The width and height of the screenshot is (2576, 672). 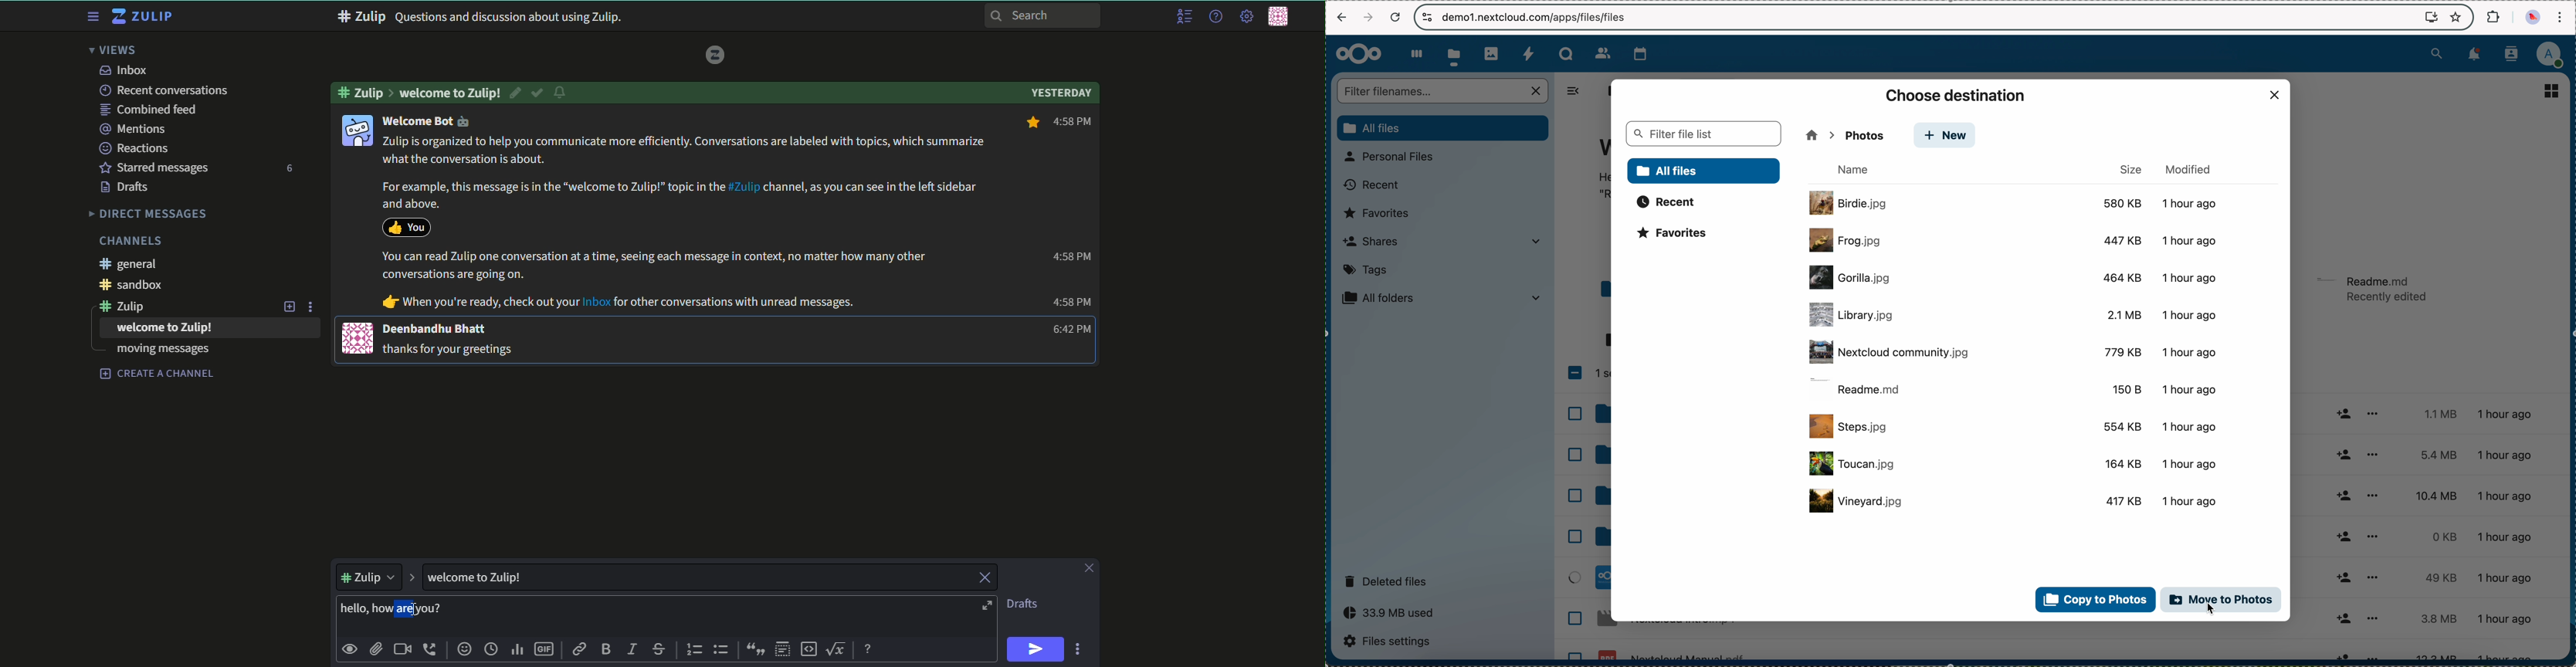 I want to click on file, so click(x=2013, y=466).